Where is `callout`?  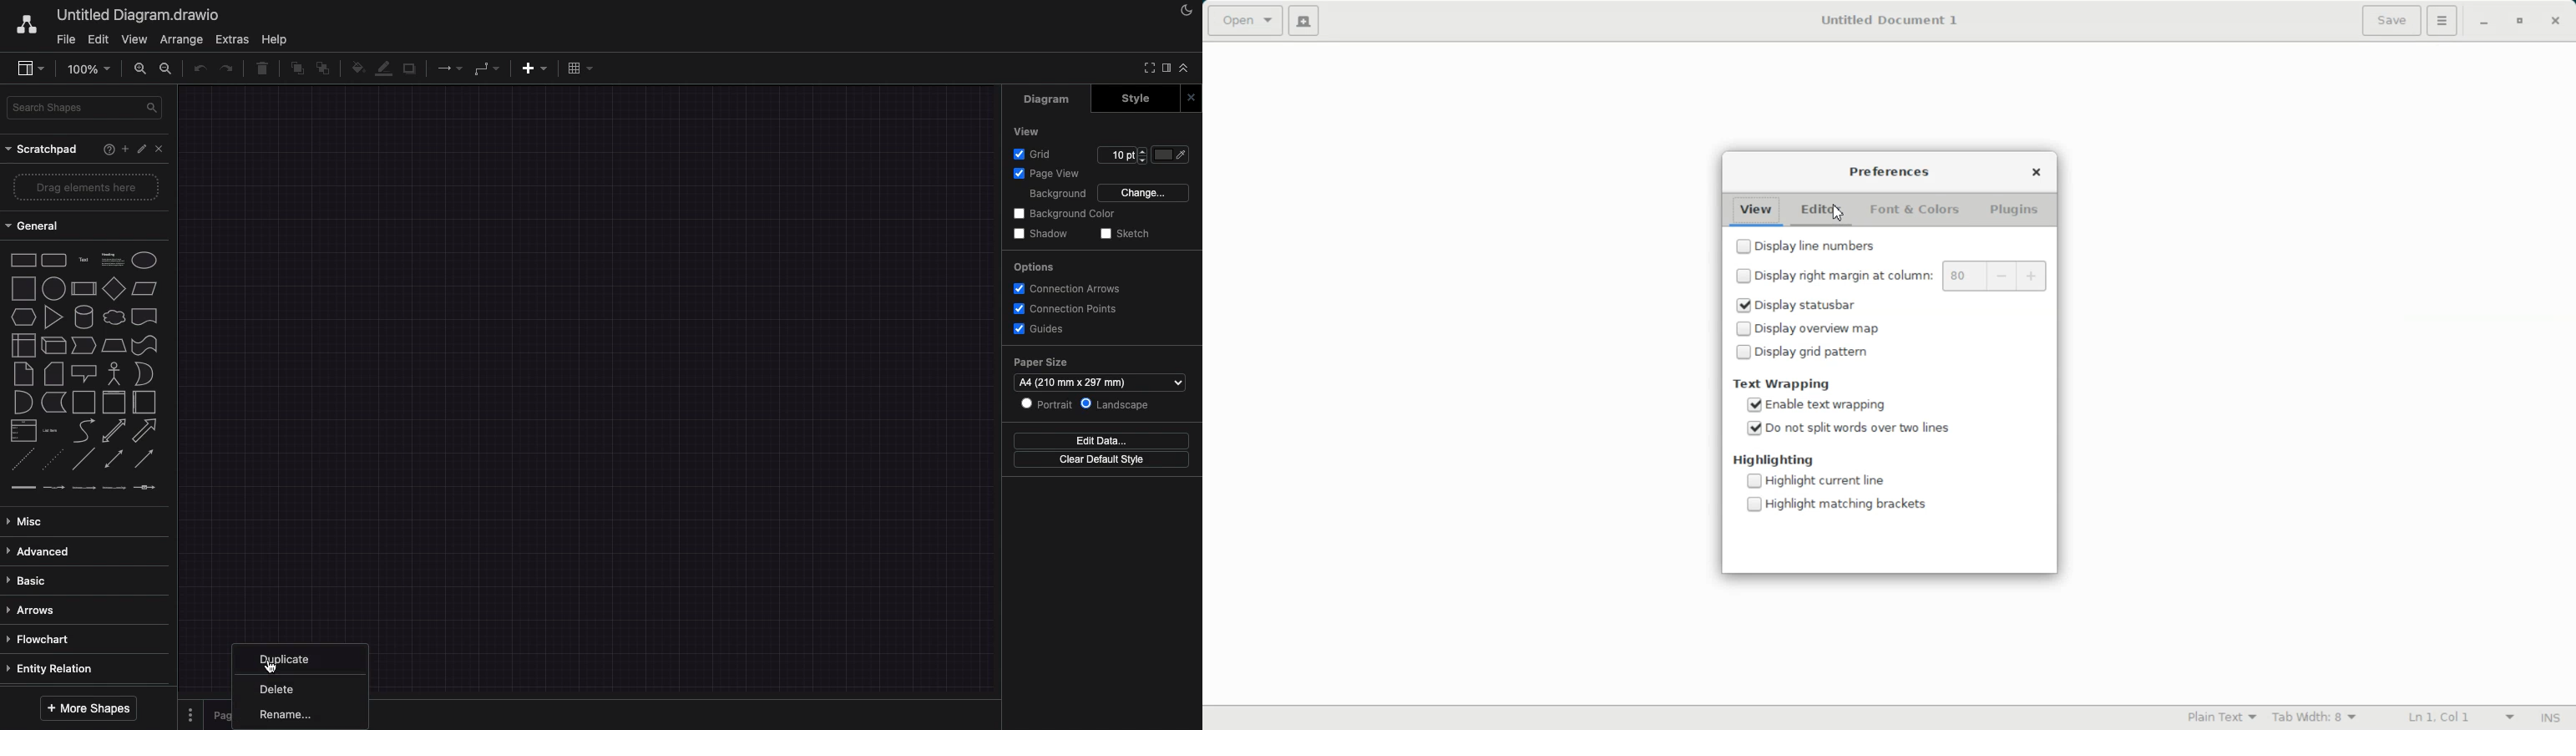
callout is located at coordinates (85, 373).